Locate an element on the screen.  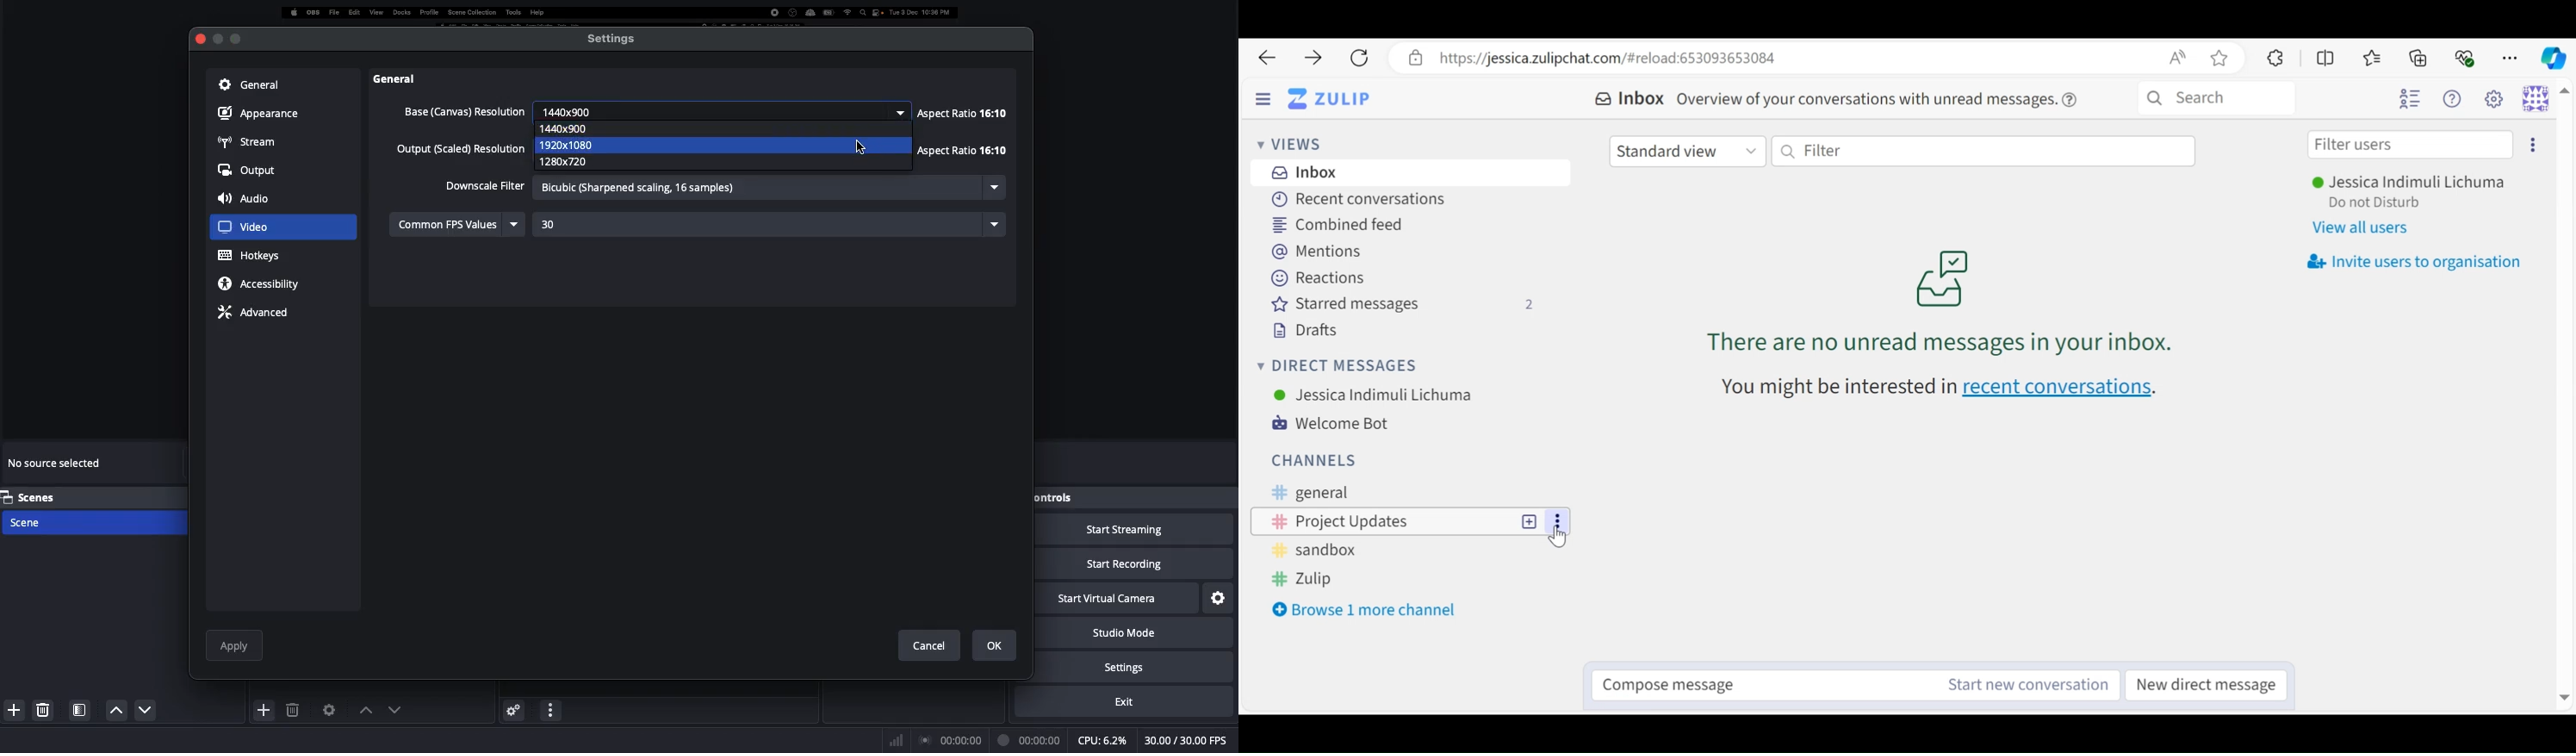
Address bar is located at coordinates (1817, 58).